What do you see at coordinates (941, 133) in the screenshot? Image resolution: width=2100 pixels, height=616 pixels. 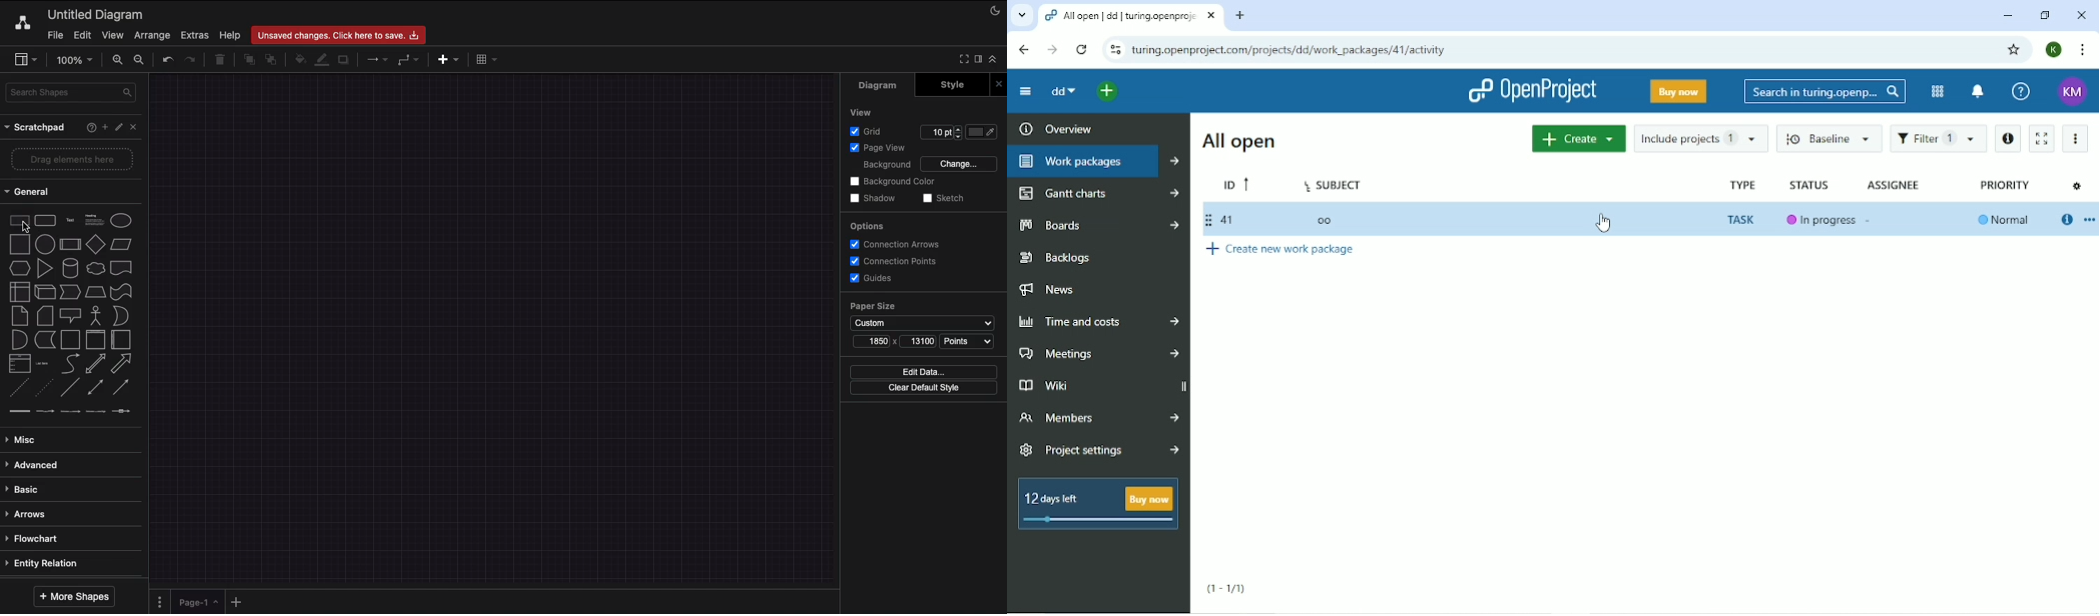 I see `Size` at bounding box center [941, 133].